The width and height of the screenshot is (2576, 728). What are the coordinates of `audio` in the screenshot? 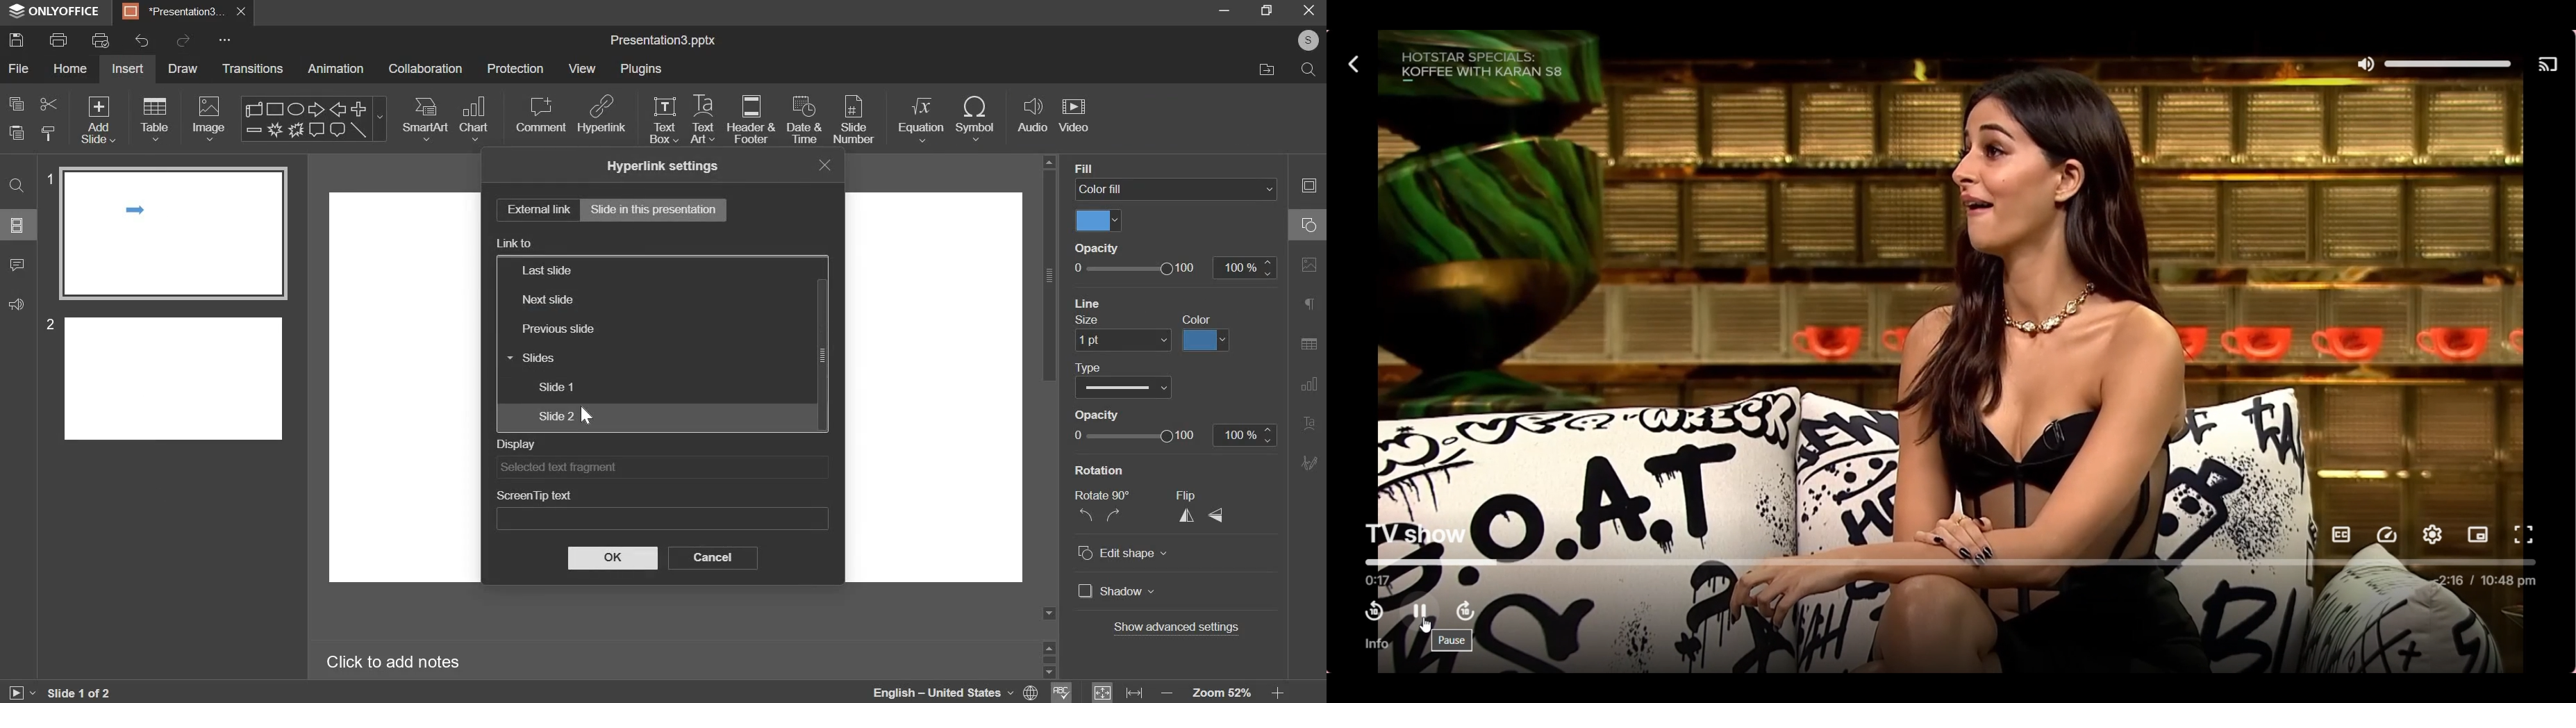 It's located at (1033, 115).